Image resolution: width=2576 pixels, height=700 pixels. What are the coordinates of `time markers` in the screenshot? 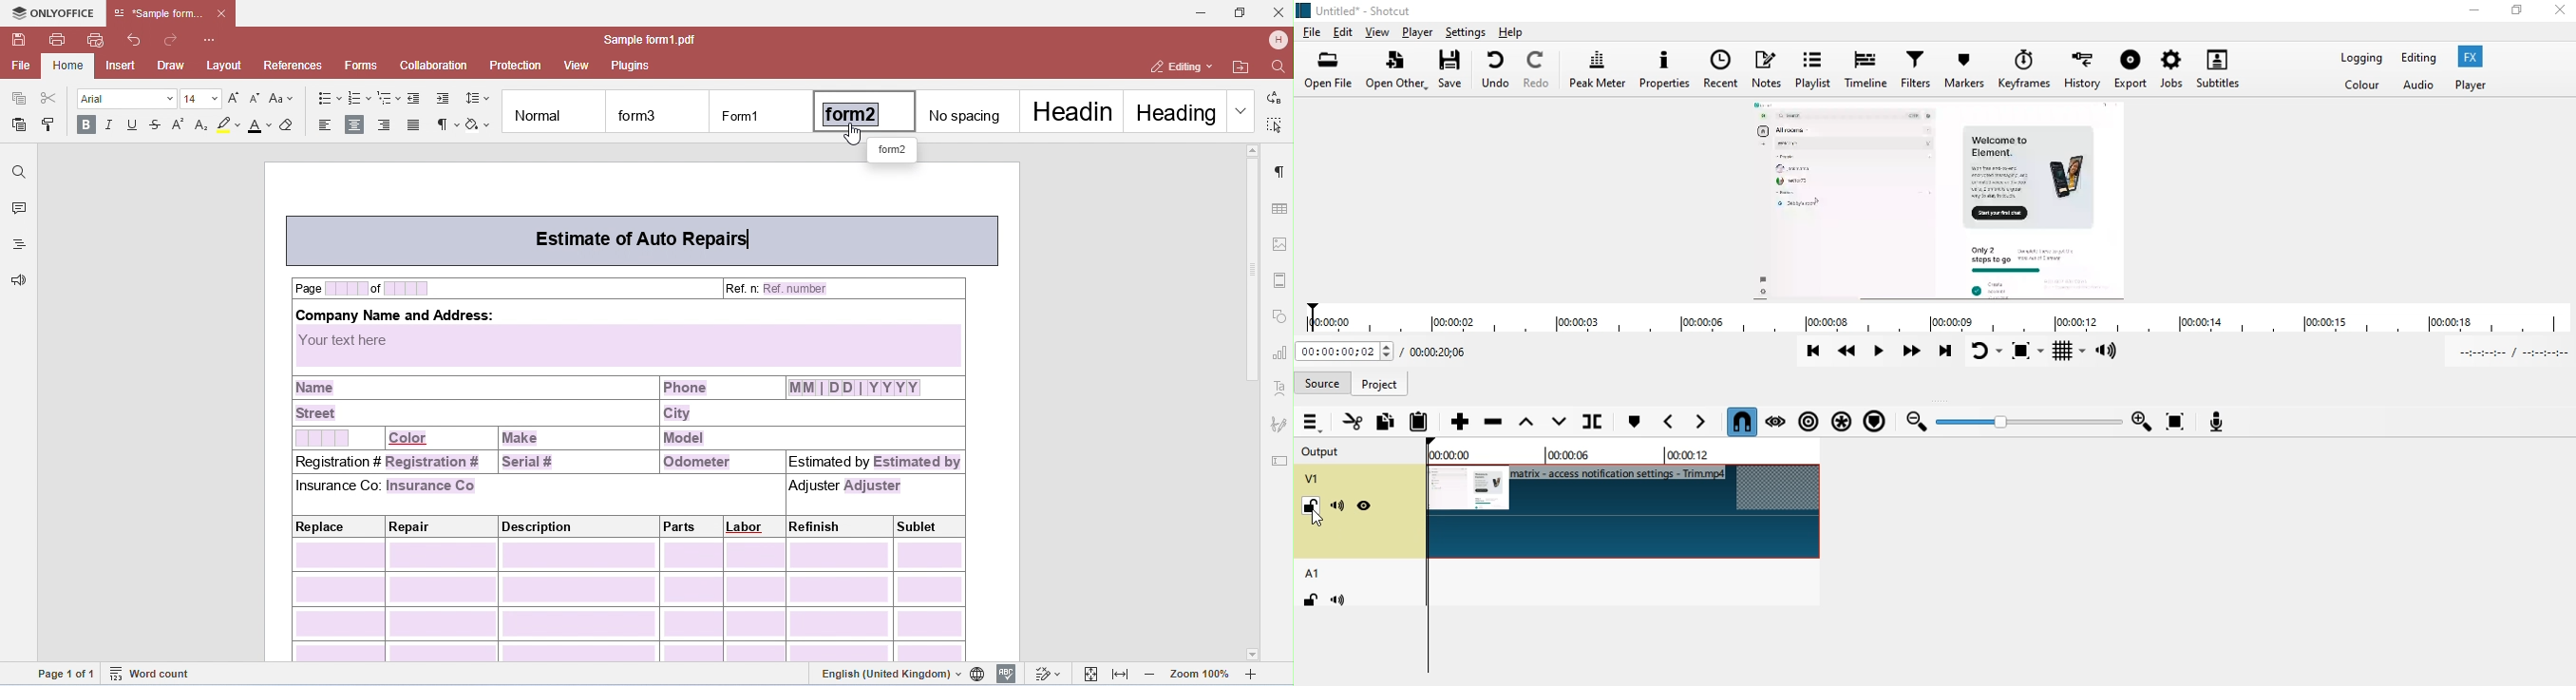 It's located at (1570, 452).